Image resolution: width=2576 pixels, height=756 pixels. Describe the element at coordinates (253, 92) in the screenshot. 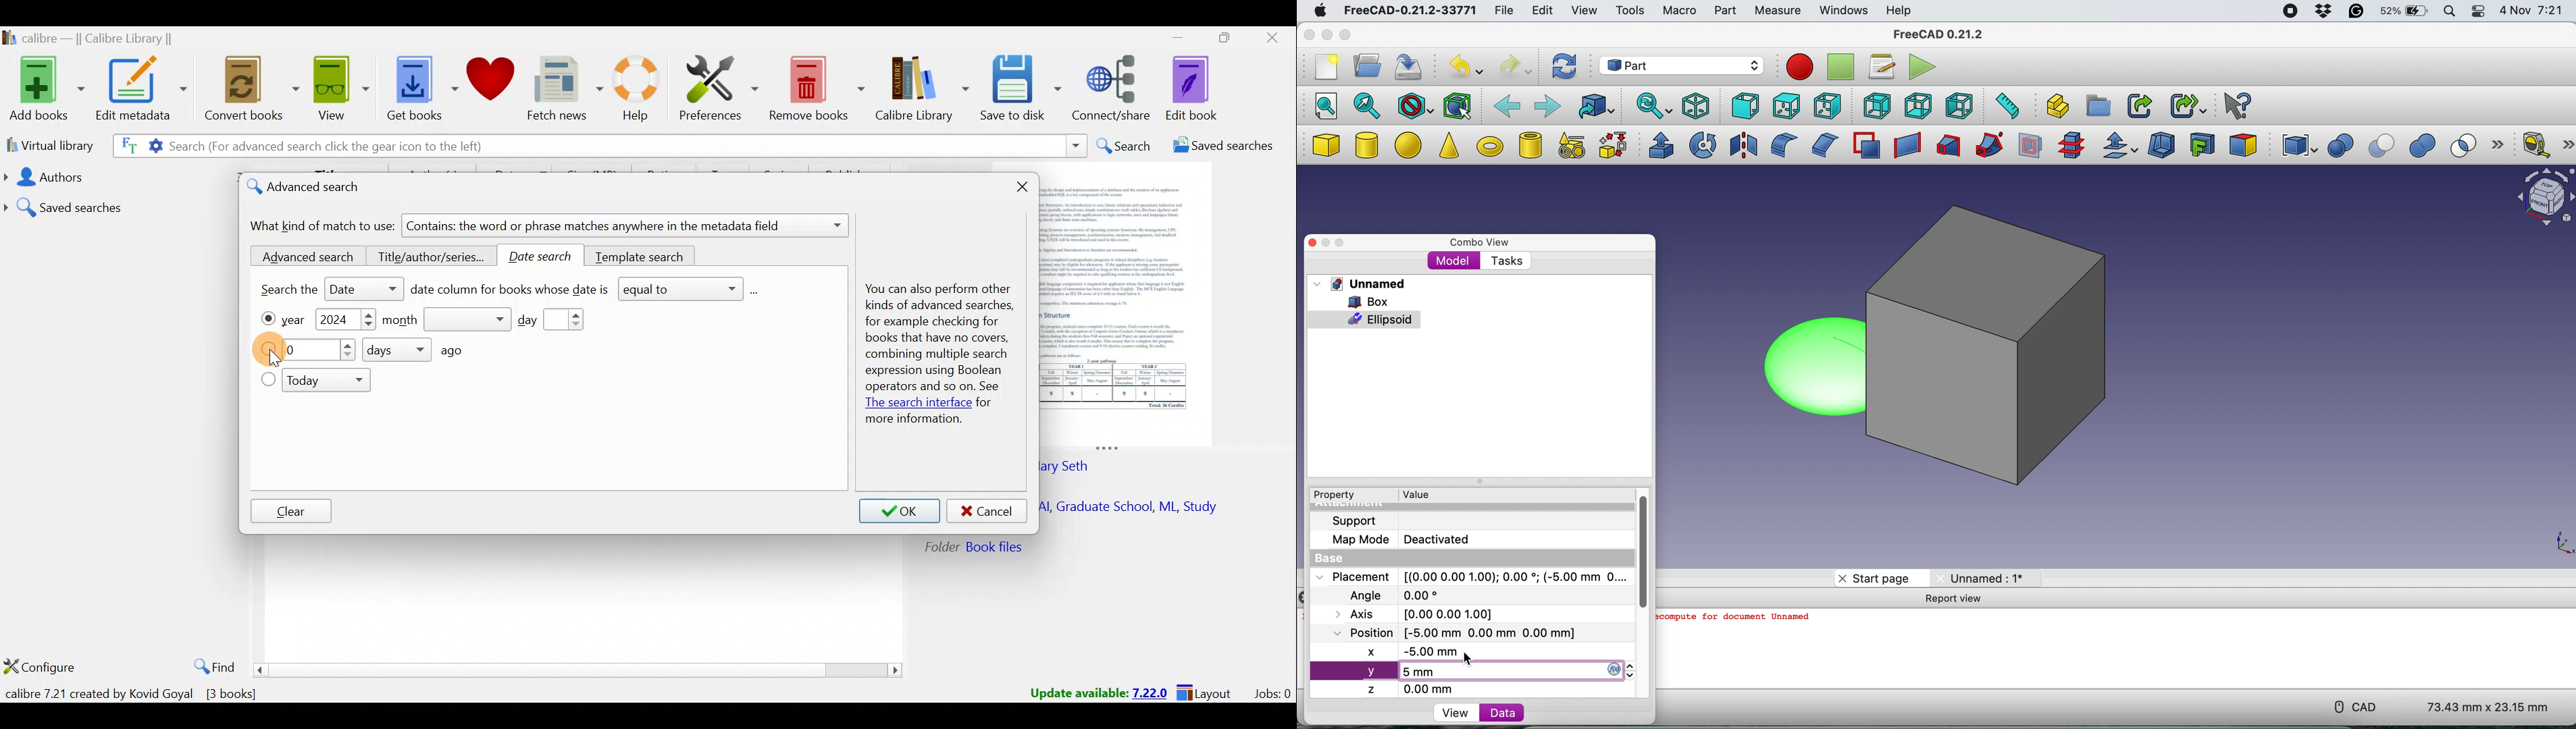

I see `Convert books` at that location.